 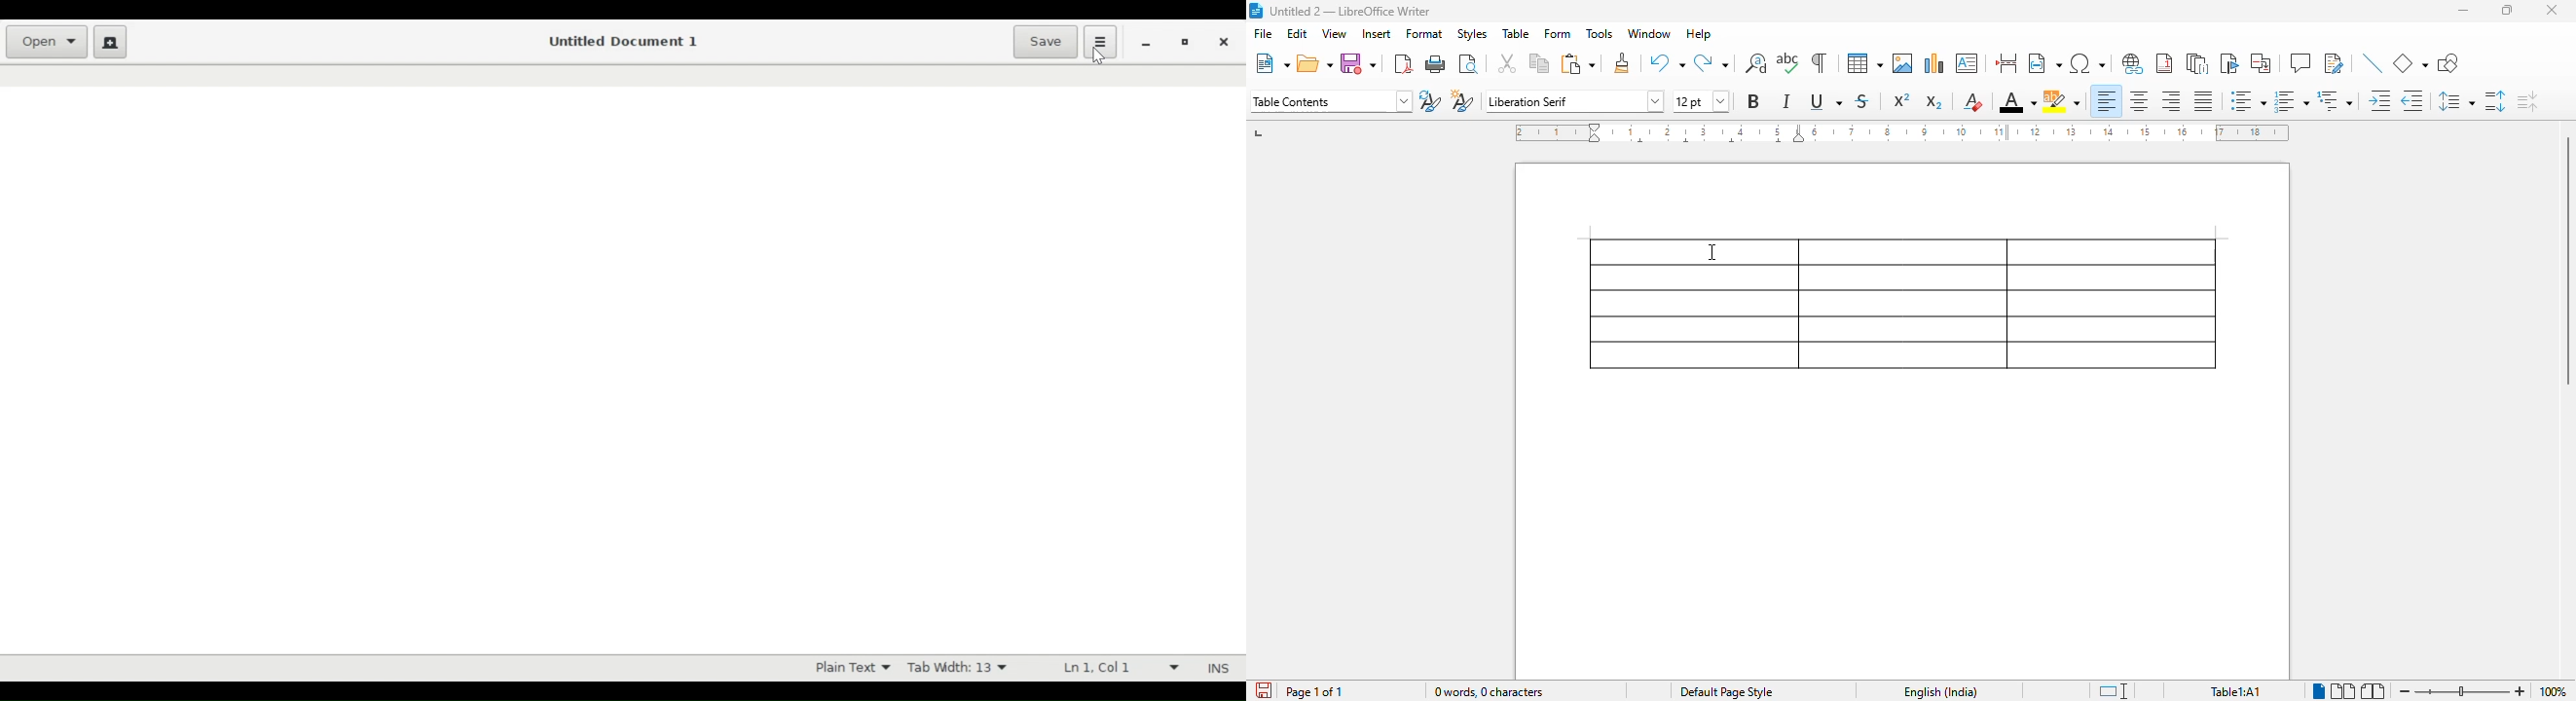 I want to click on cut, so click(x=1506, y=63).